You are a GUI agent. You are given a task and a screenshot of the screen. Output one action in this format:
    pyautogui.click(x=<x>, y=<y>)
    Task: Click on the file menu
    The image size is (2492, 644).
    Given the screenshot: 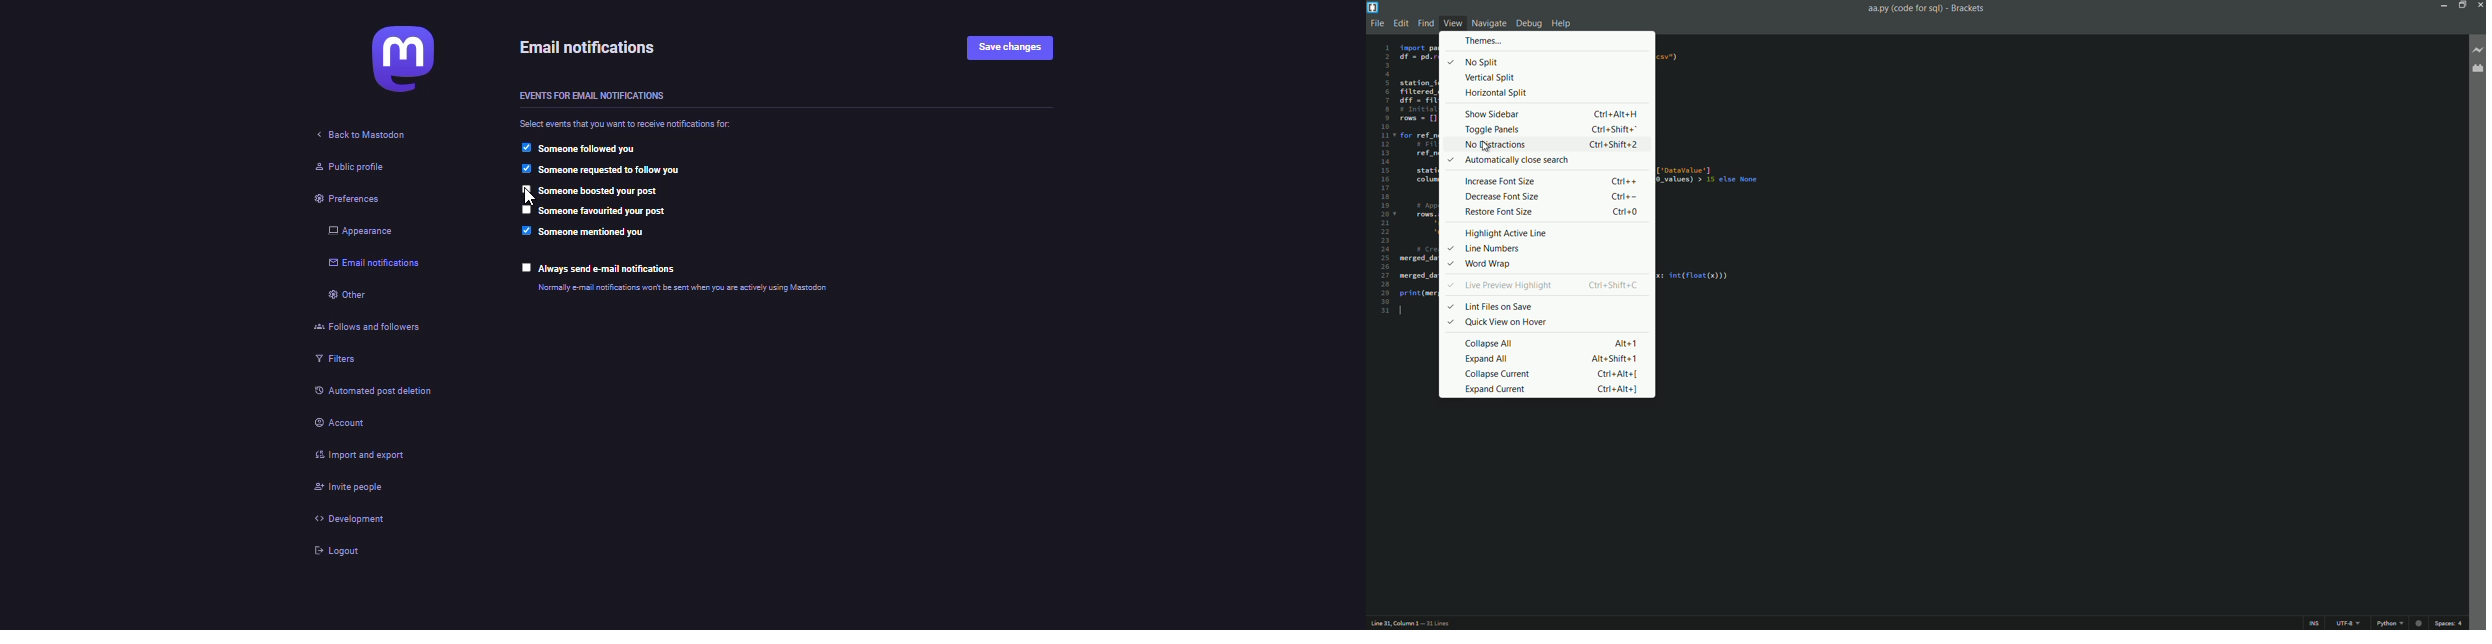 What is the action you would take?
    pyautogui.click(x=1377, y=23)
    